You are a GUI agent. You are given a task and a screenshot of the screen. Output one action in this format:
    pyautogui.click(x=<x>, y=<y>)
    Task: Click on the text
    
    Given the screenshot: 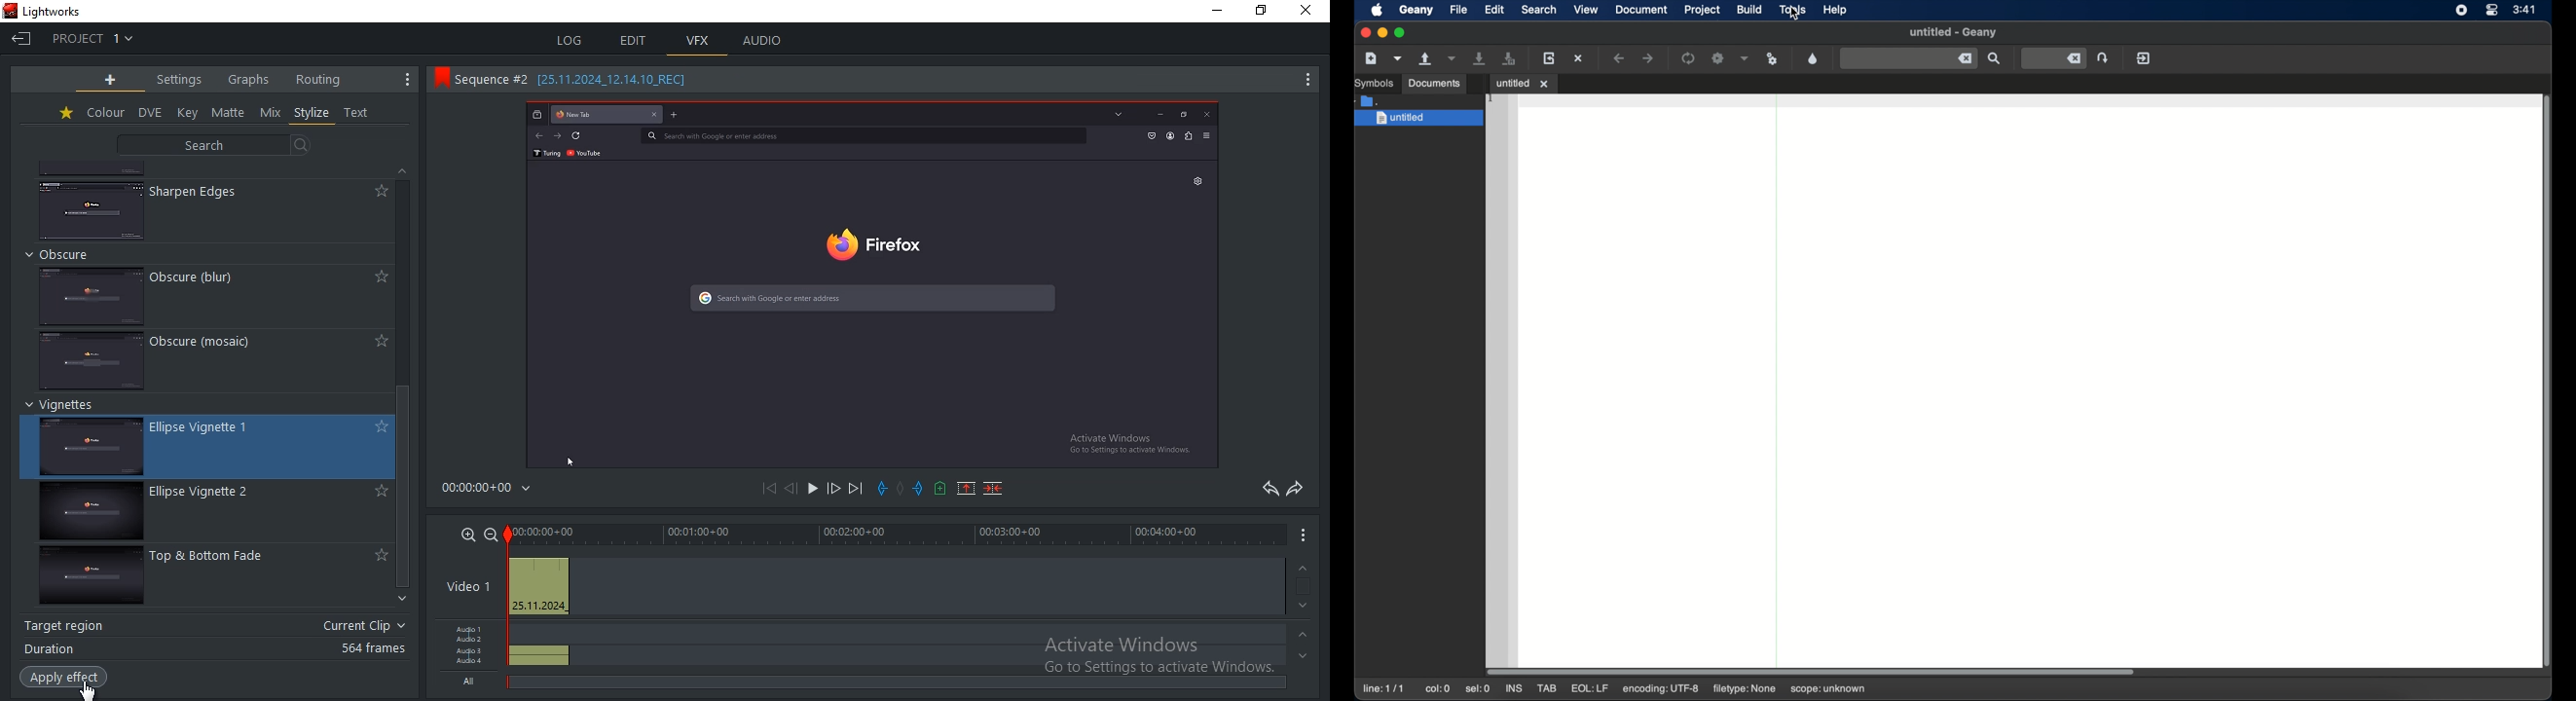 What is the action you would take?
    pyautogui.click(x=359, y=114)
    